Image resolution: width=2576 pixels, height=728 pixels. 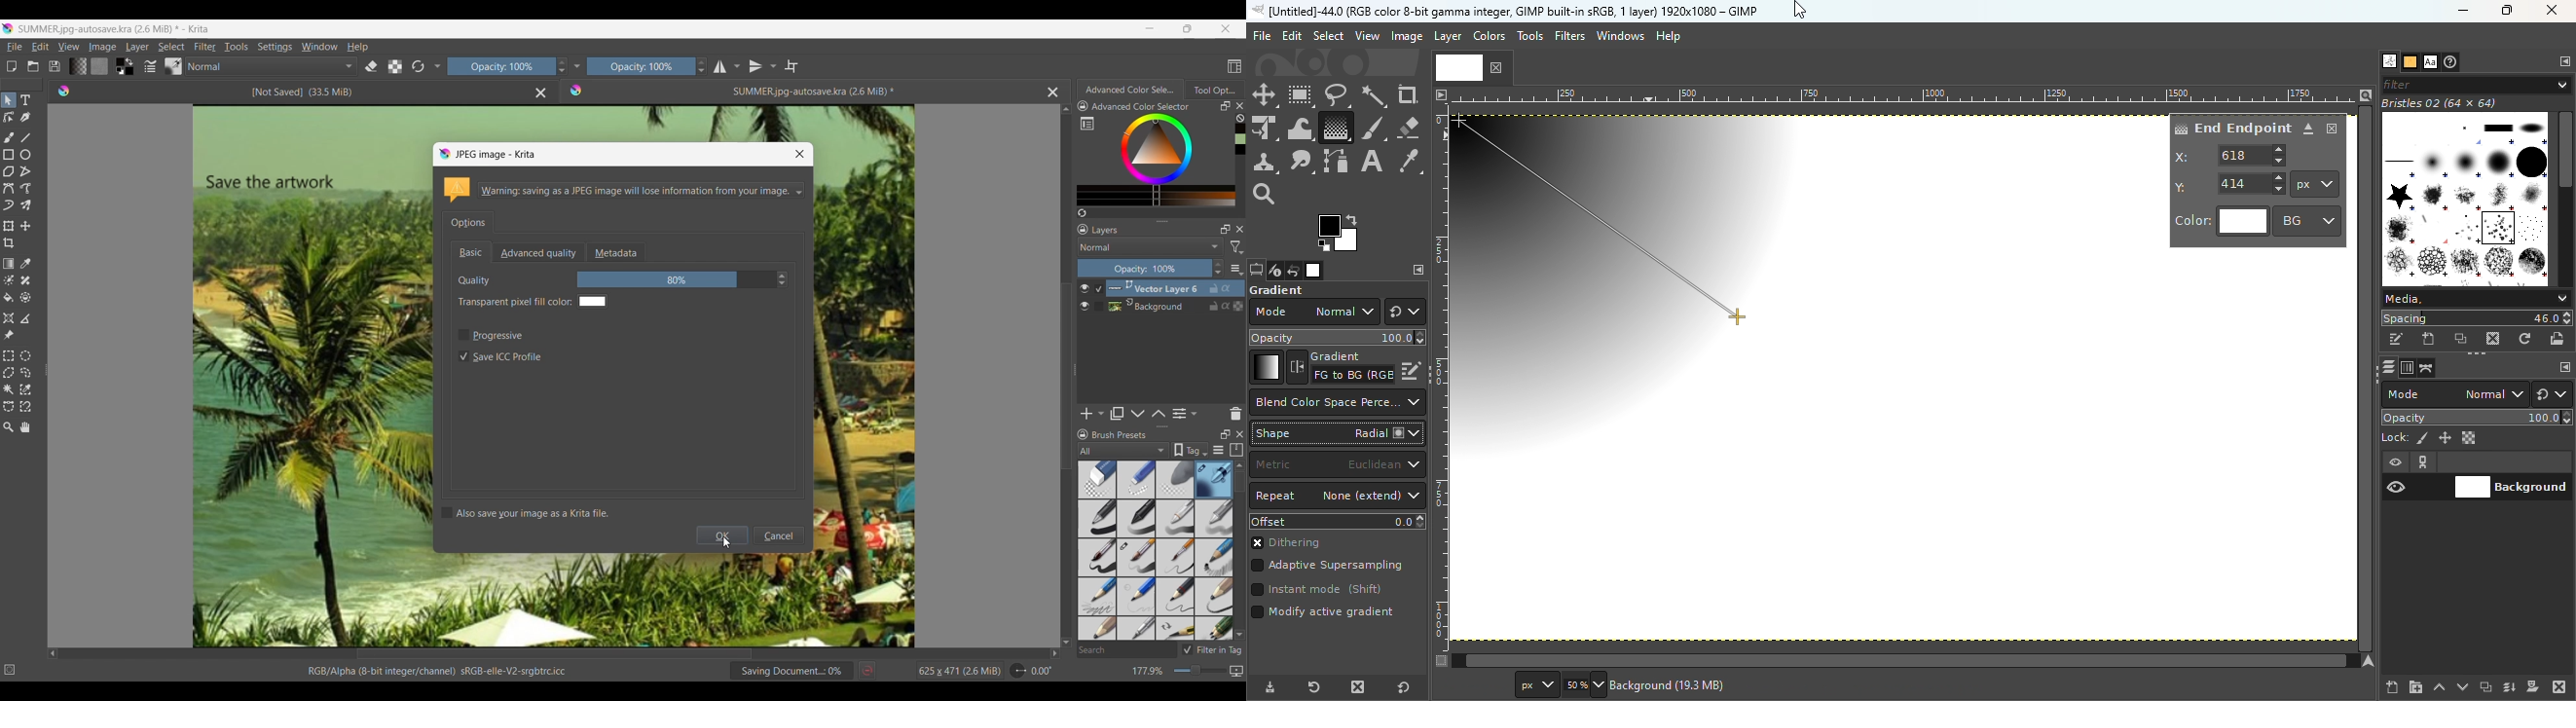 I want to click on Layer, so click(x=1447, y=37).